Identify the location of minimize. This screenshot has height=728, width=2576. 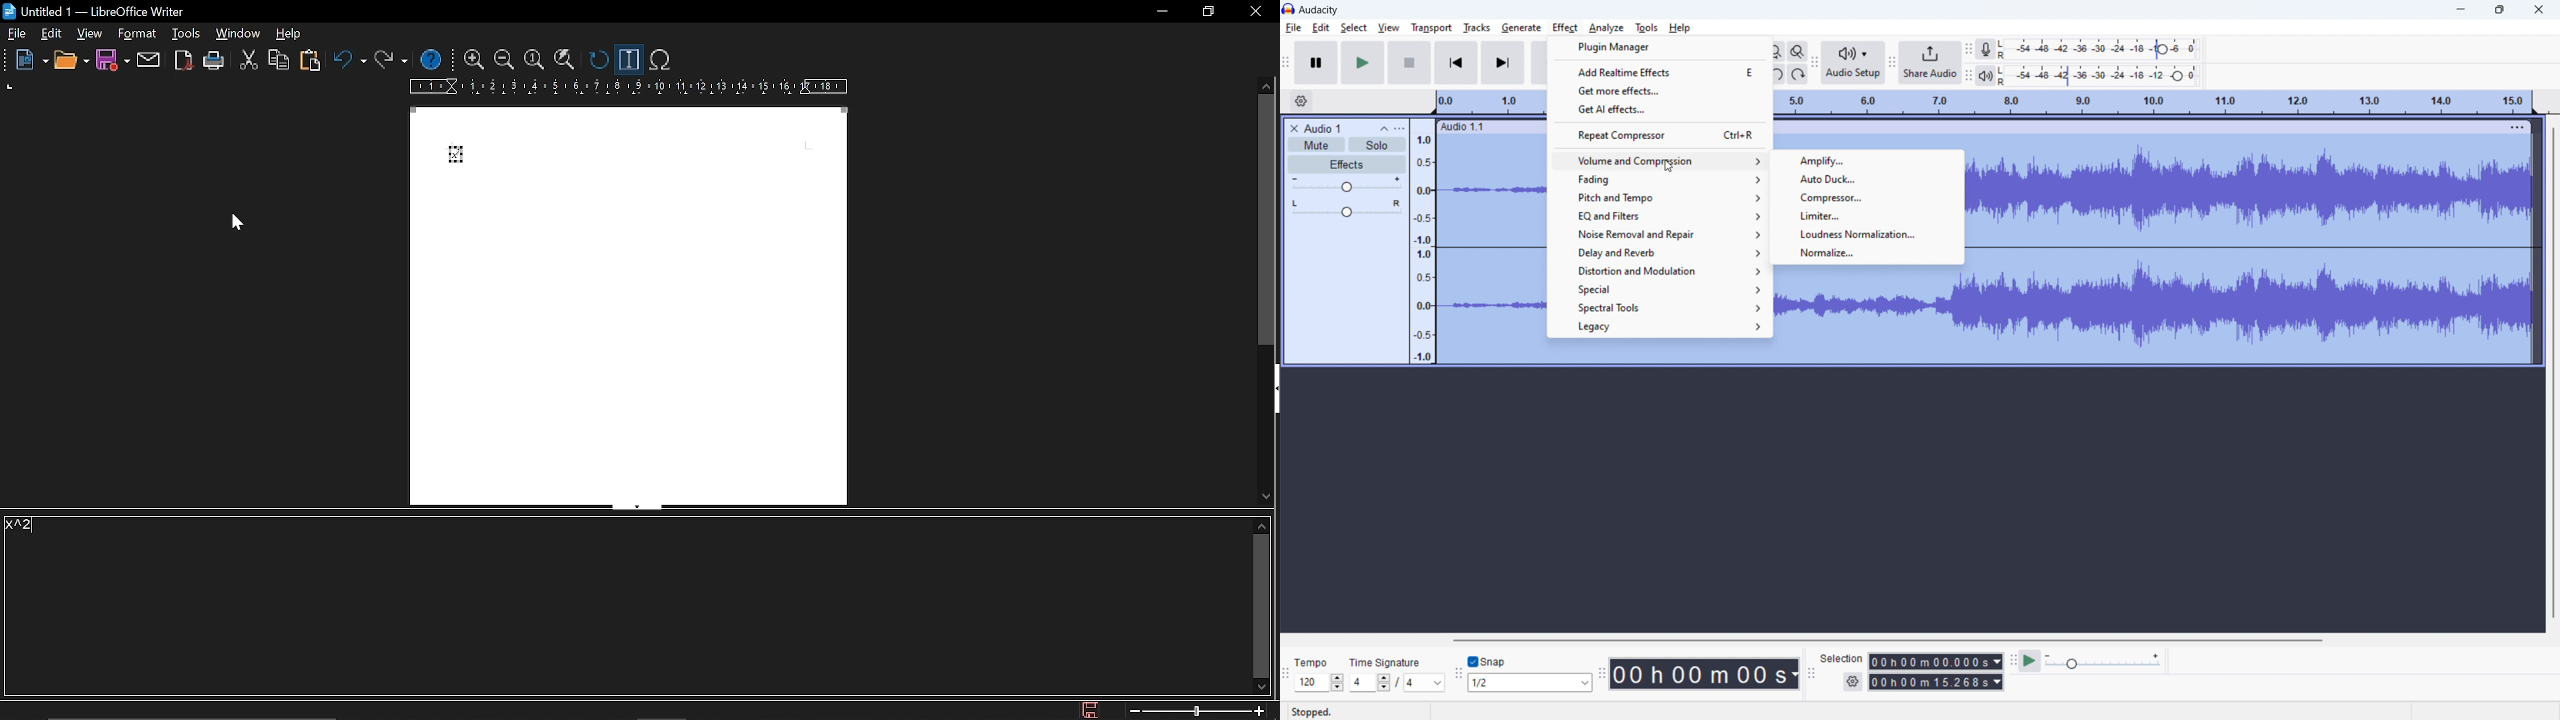
(2460, 9).